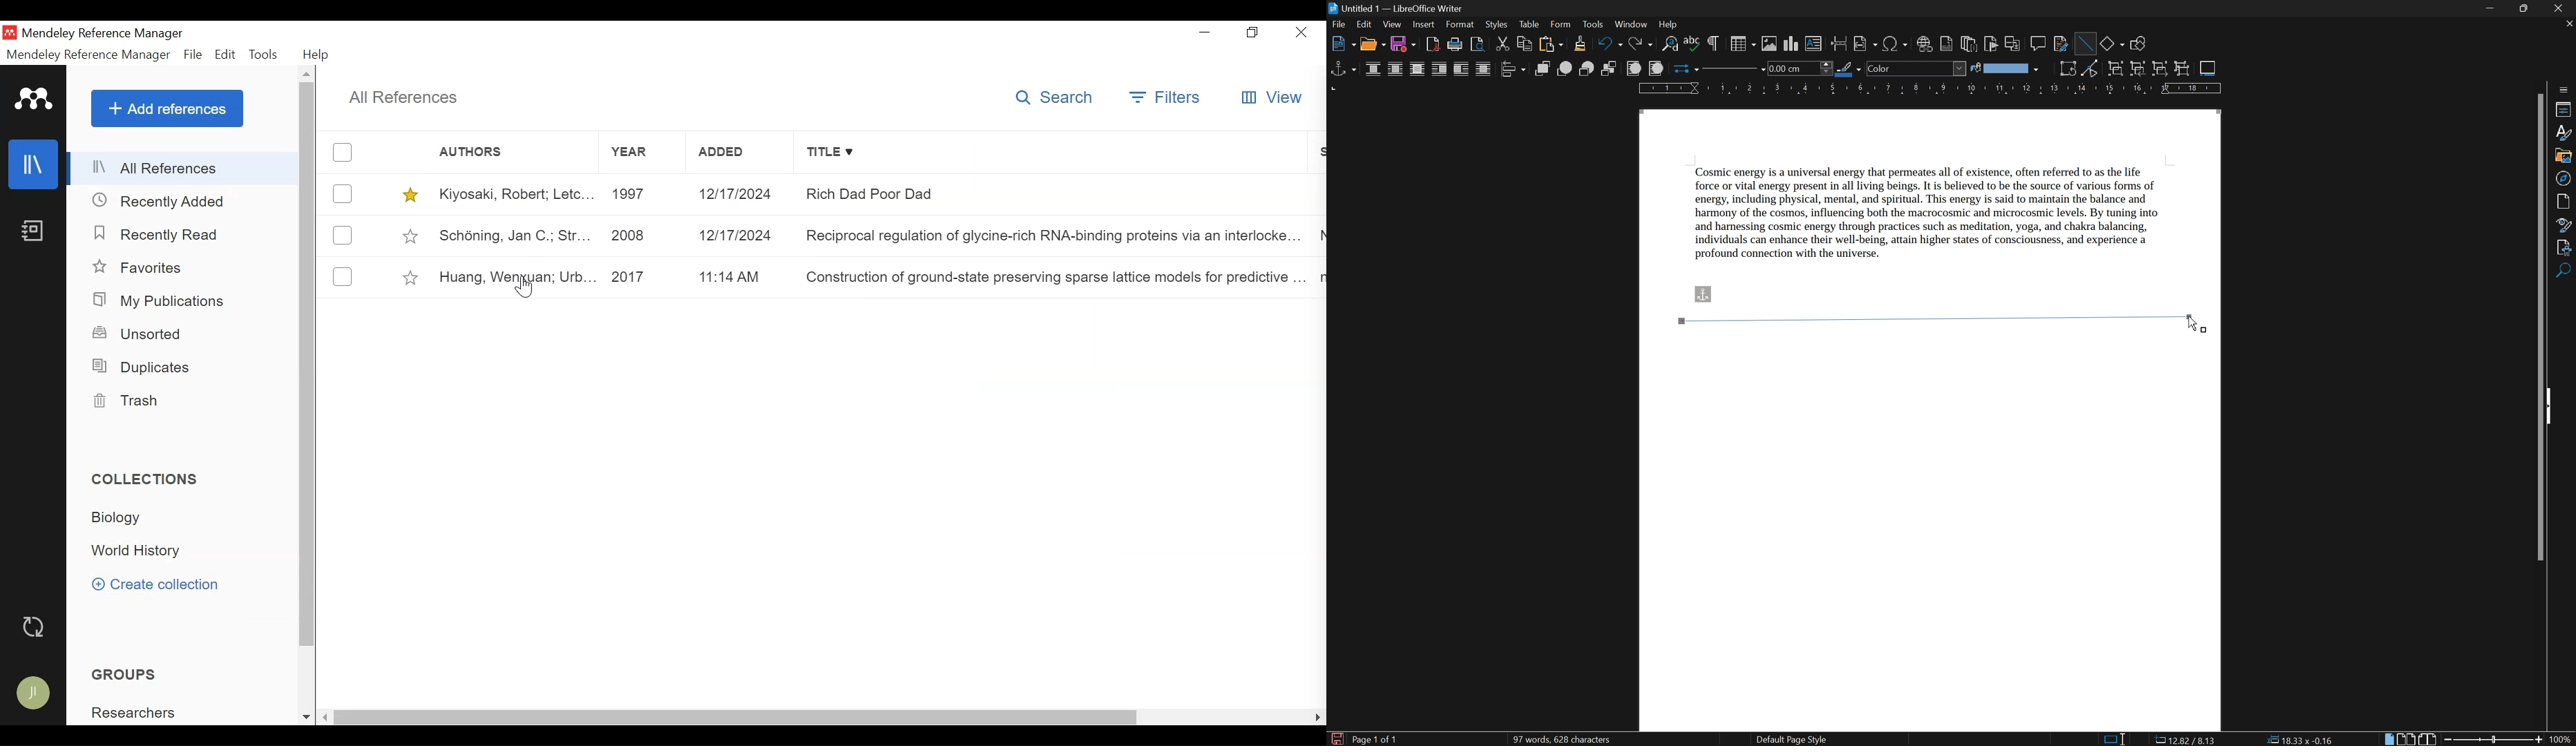 The image size is (2576, 756). Describe the element at coordinates (35, 232) in the screenshot. I see `Notebook` at that location.